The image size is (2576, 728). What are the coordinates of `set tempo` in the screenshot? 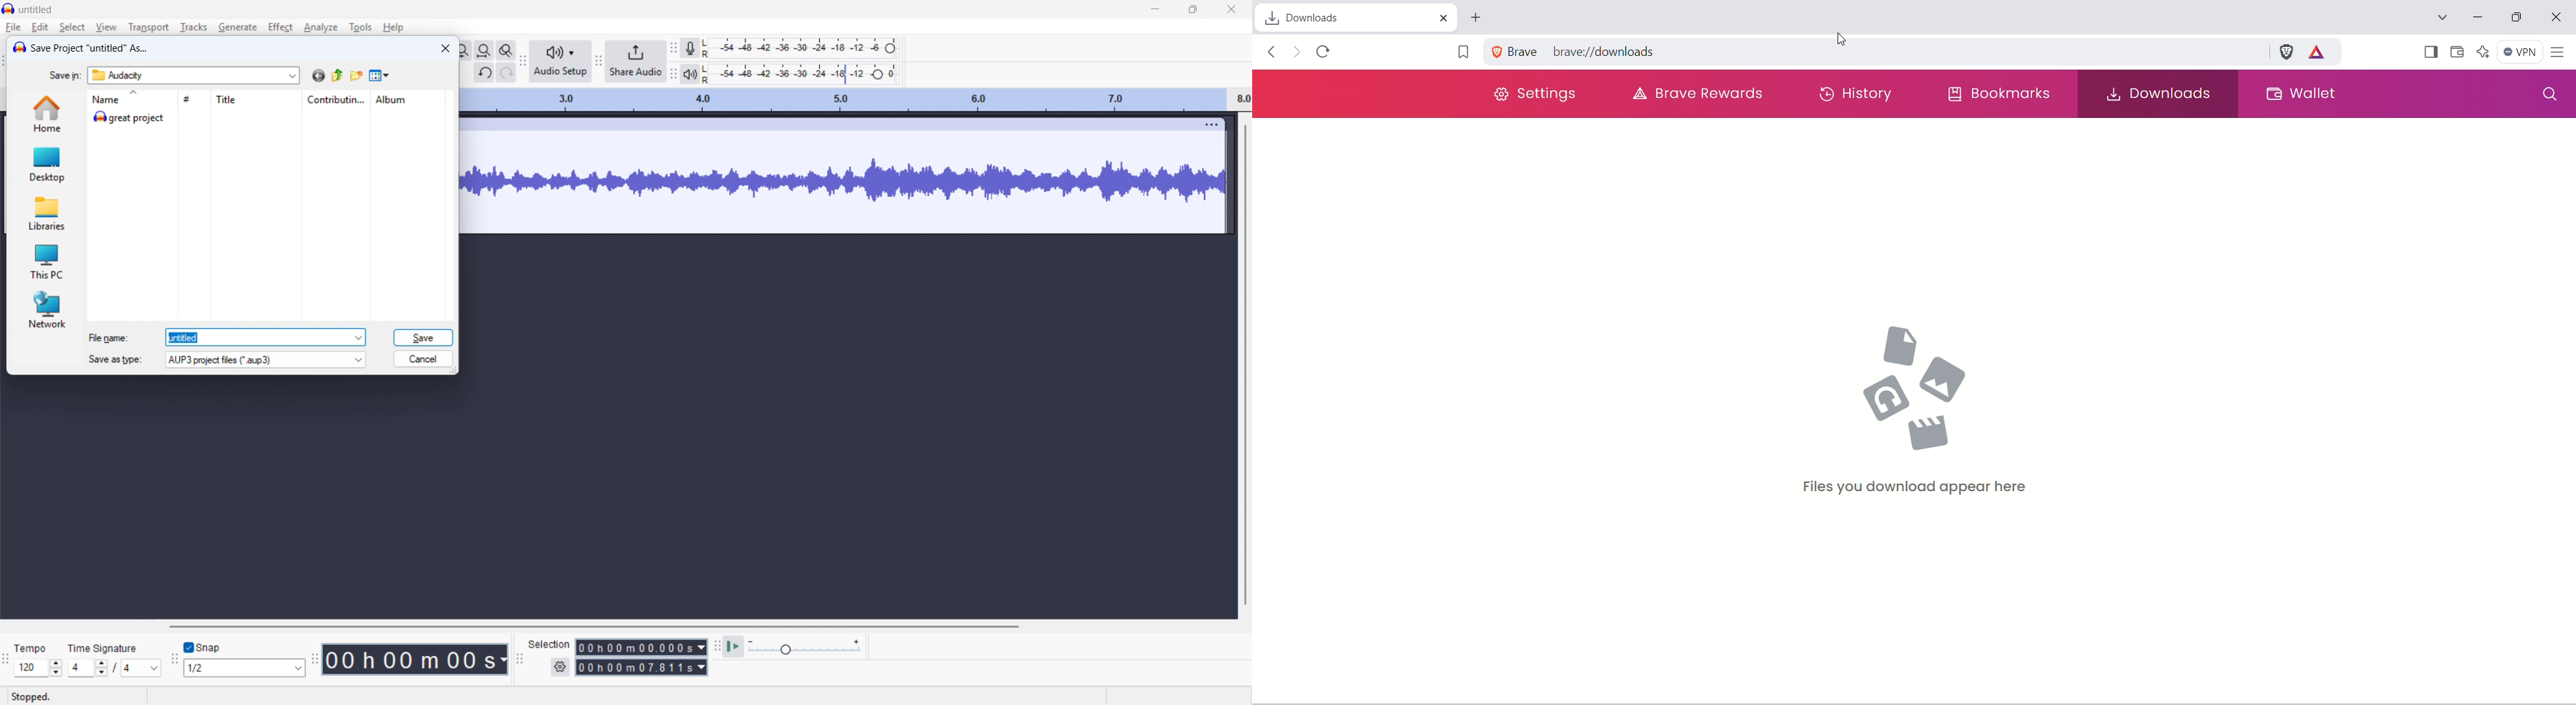 It's located at (38, 668).